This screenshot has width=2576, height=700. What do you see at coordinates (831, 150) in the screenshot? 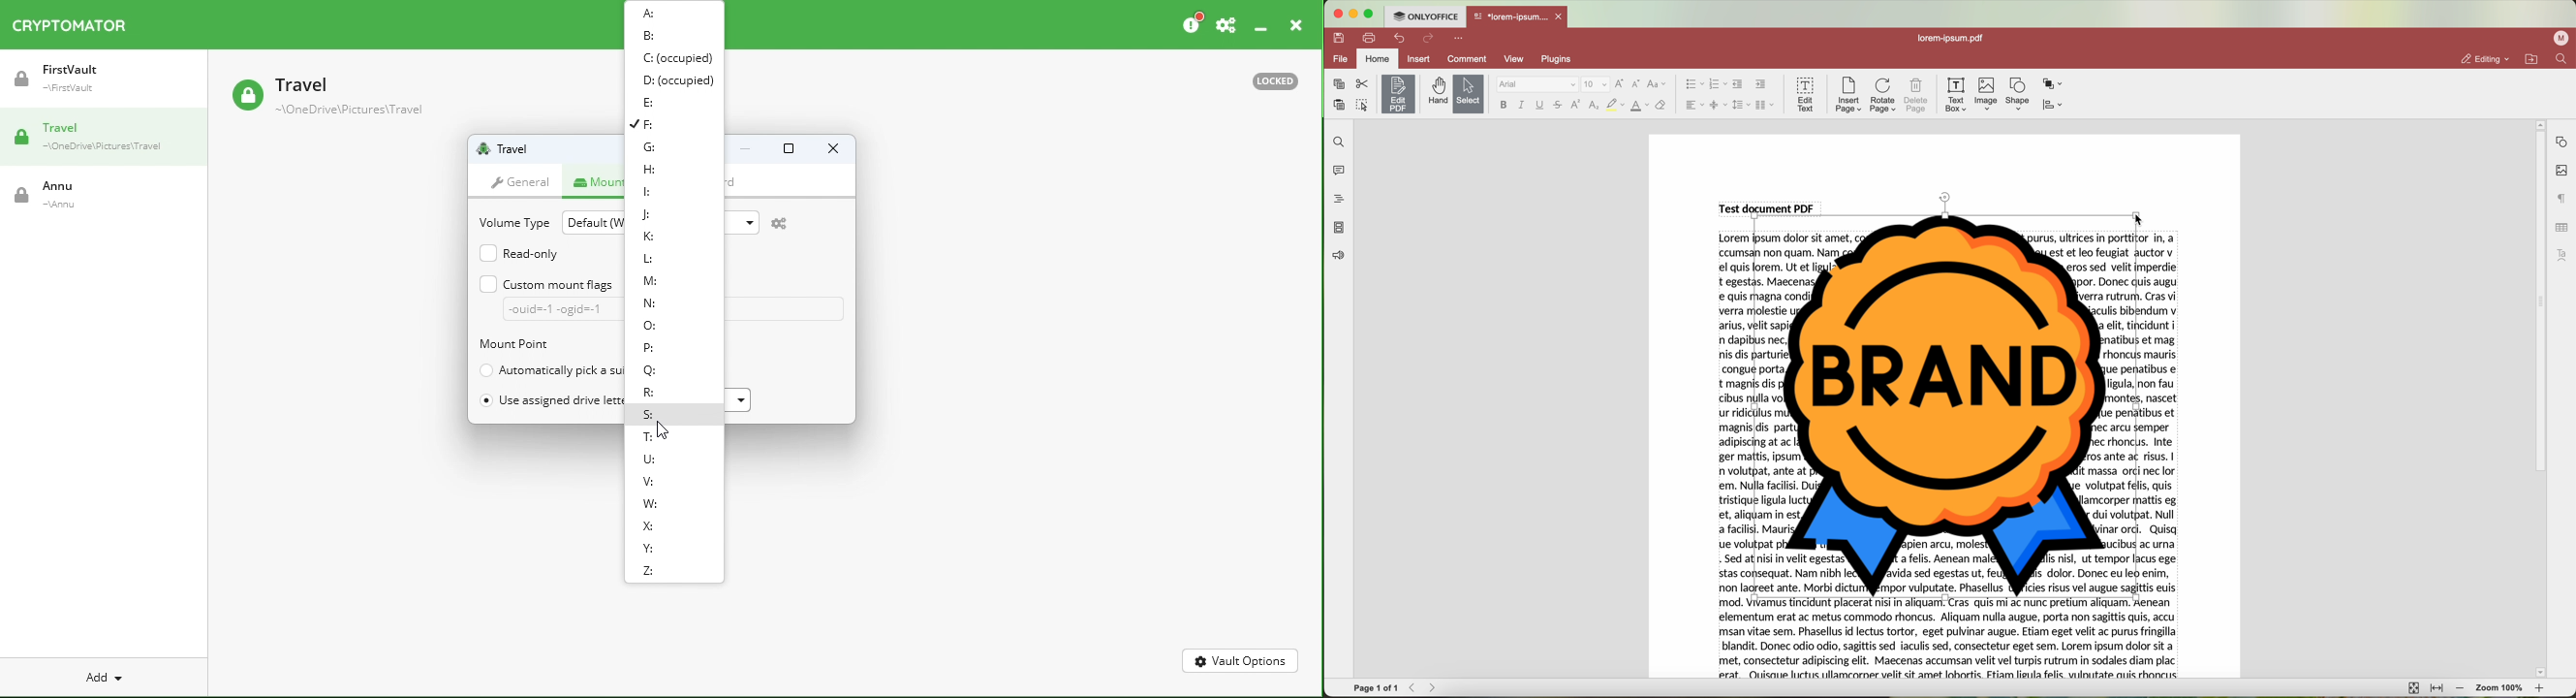
I see `Close` at bounding box center [831, 150].